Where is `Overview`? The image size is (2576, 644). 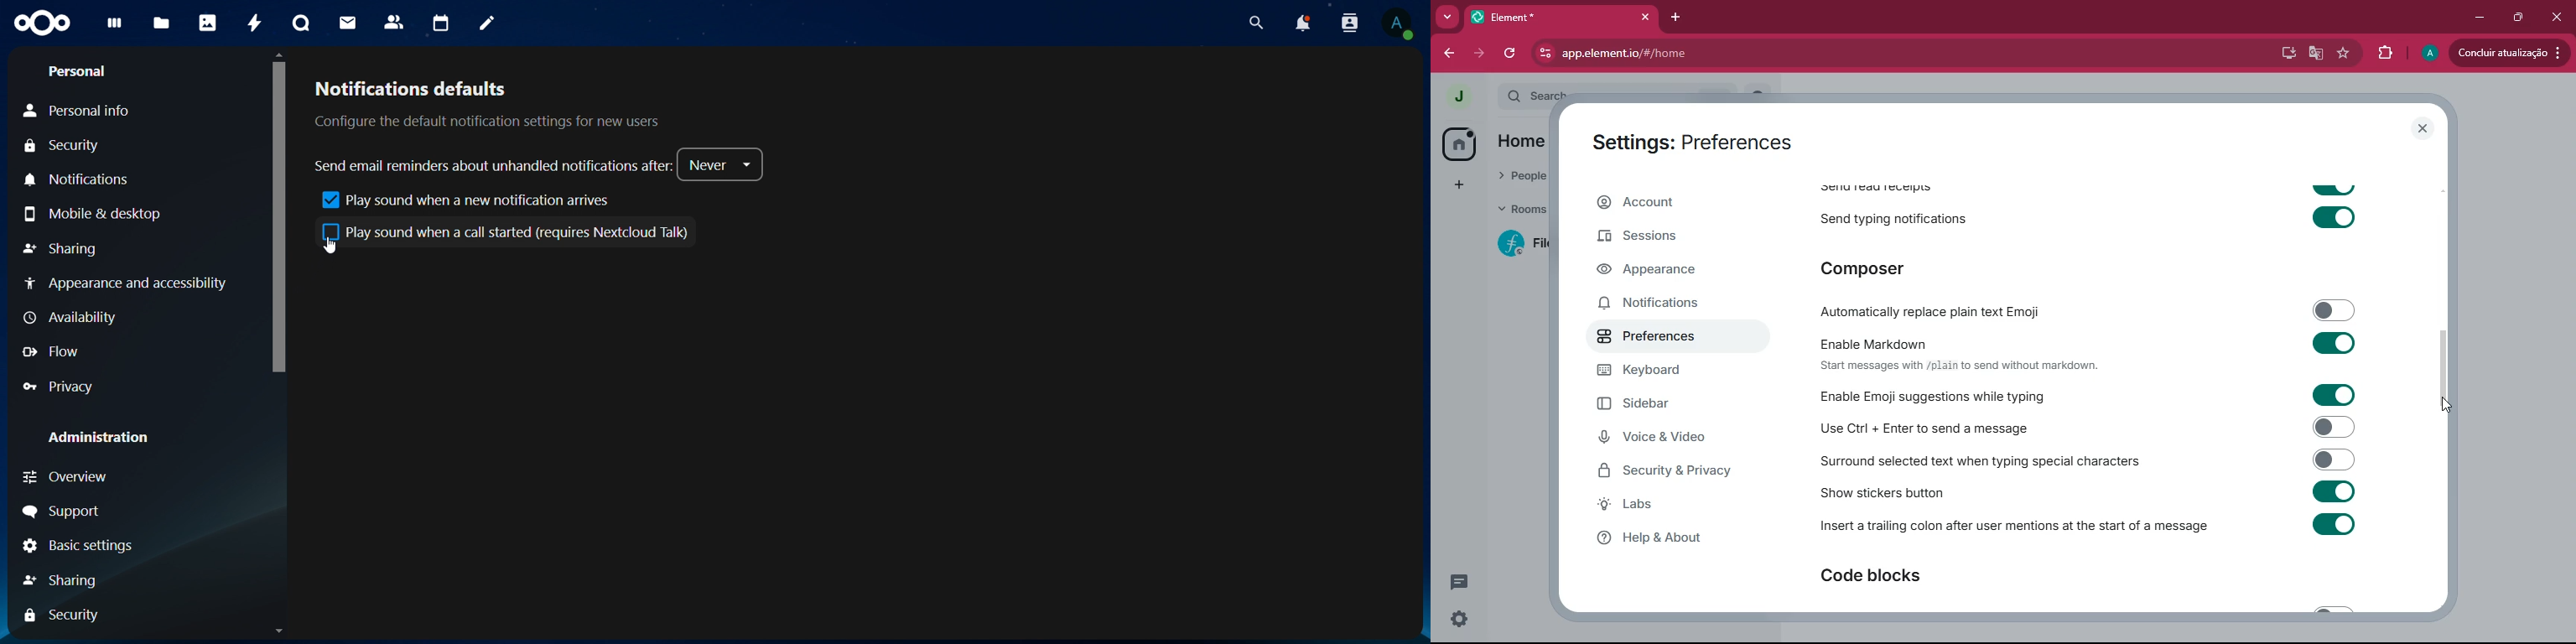 Overview is located at coordinates (64, 479).